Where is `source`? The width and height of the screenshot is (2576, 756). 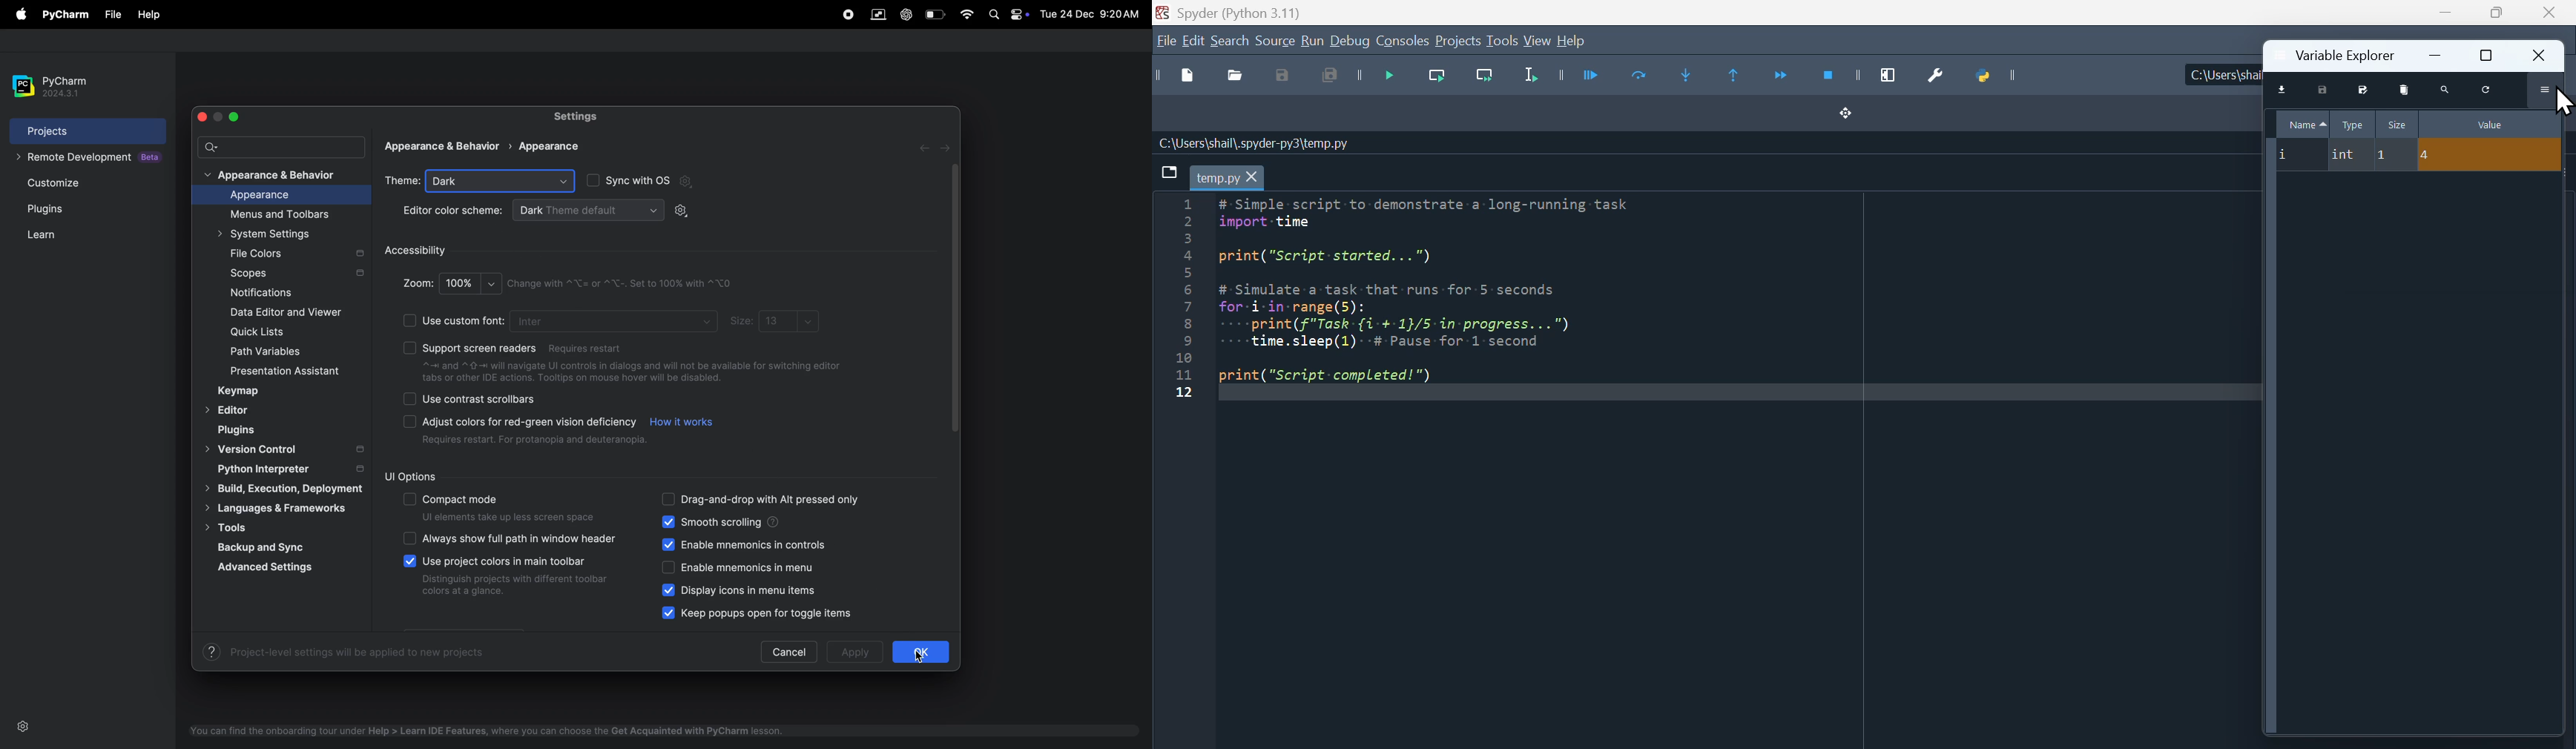
source is located at coordinates (1275, 42).